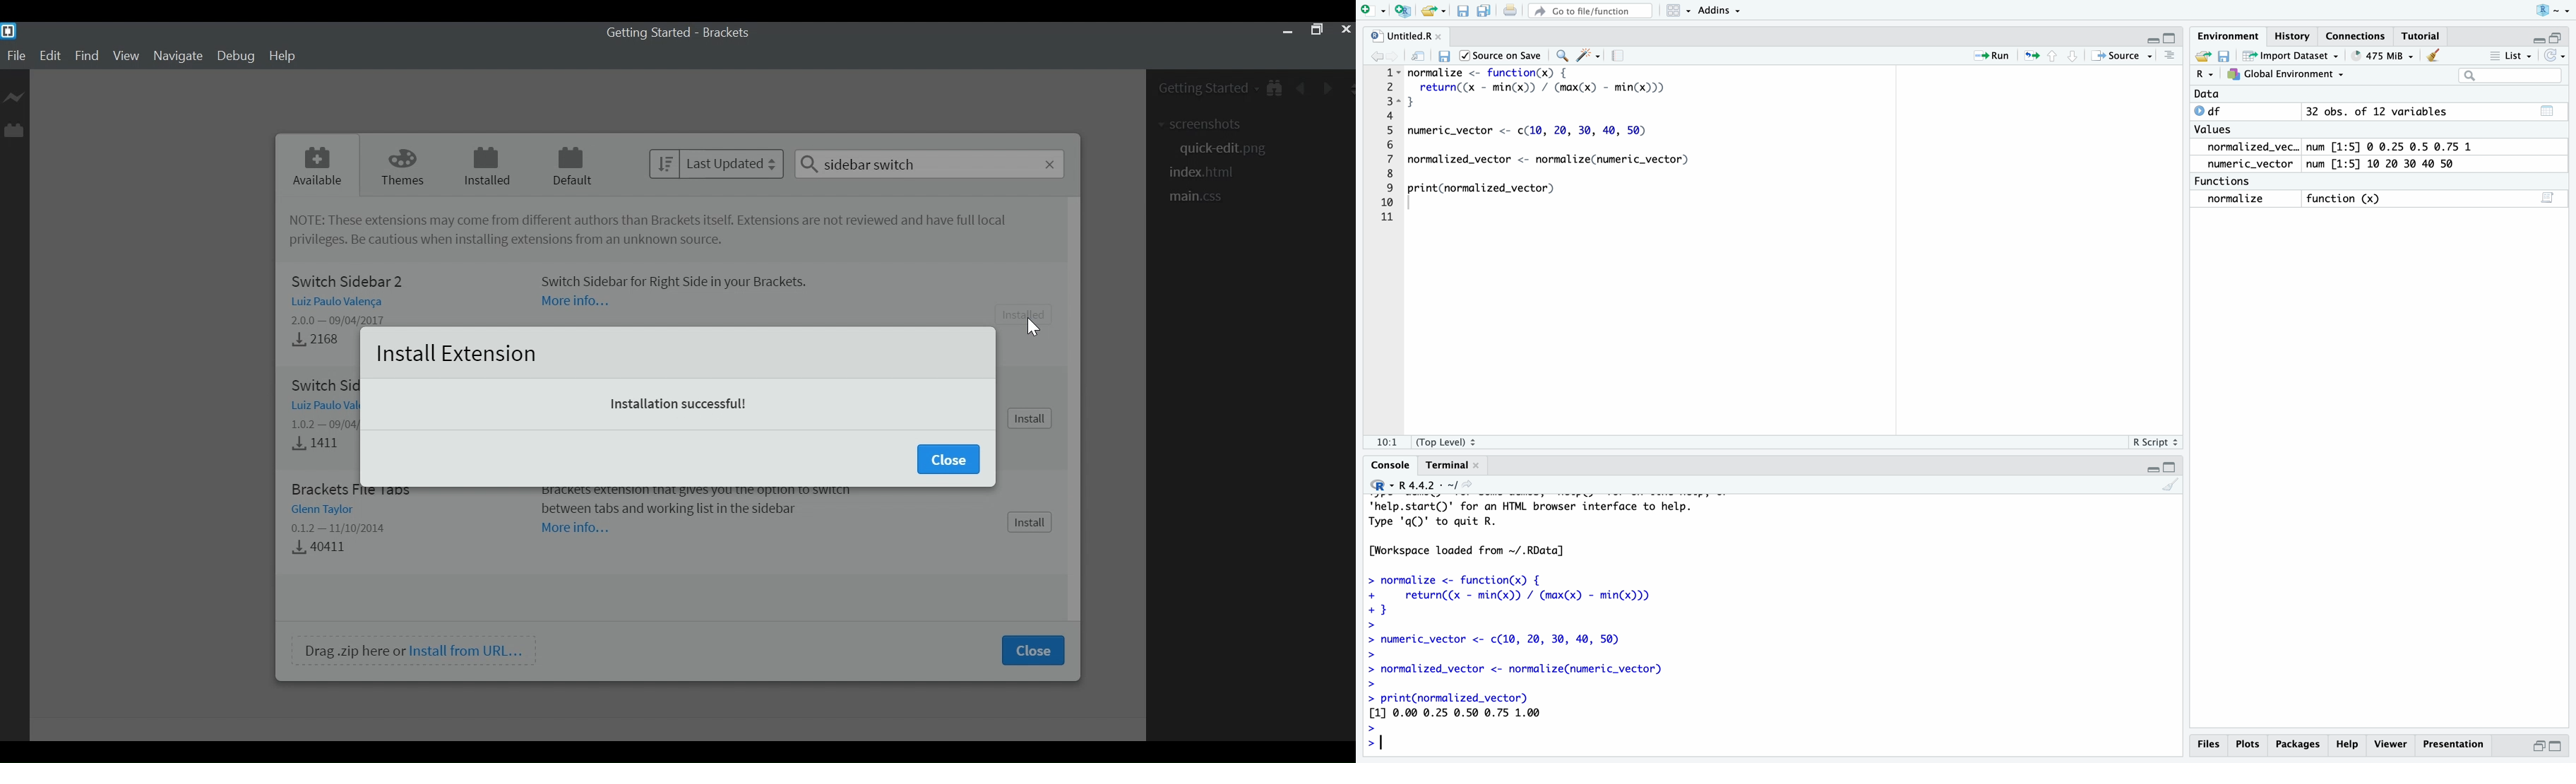  What do you see at coordinates (1475, 487) in the screenshot?
I see `View the current working directory` at bounding box center [1475, 487].